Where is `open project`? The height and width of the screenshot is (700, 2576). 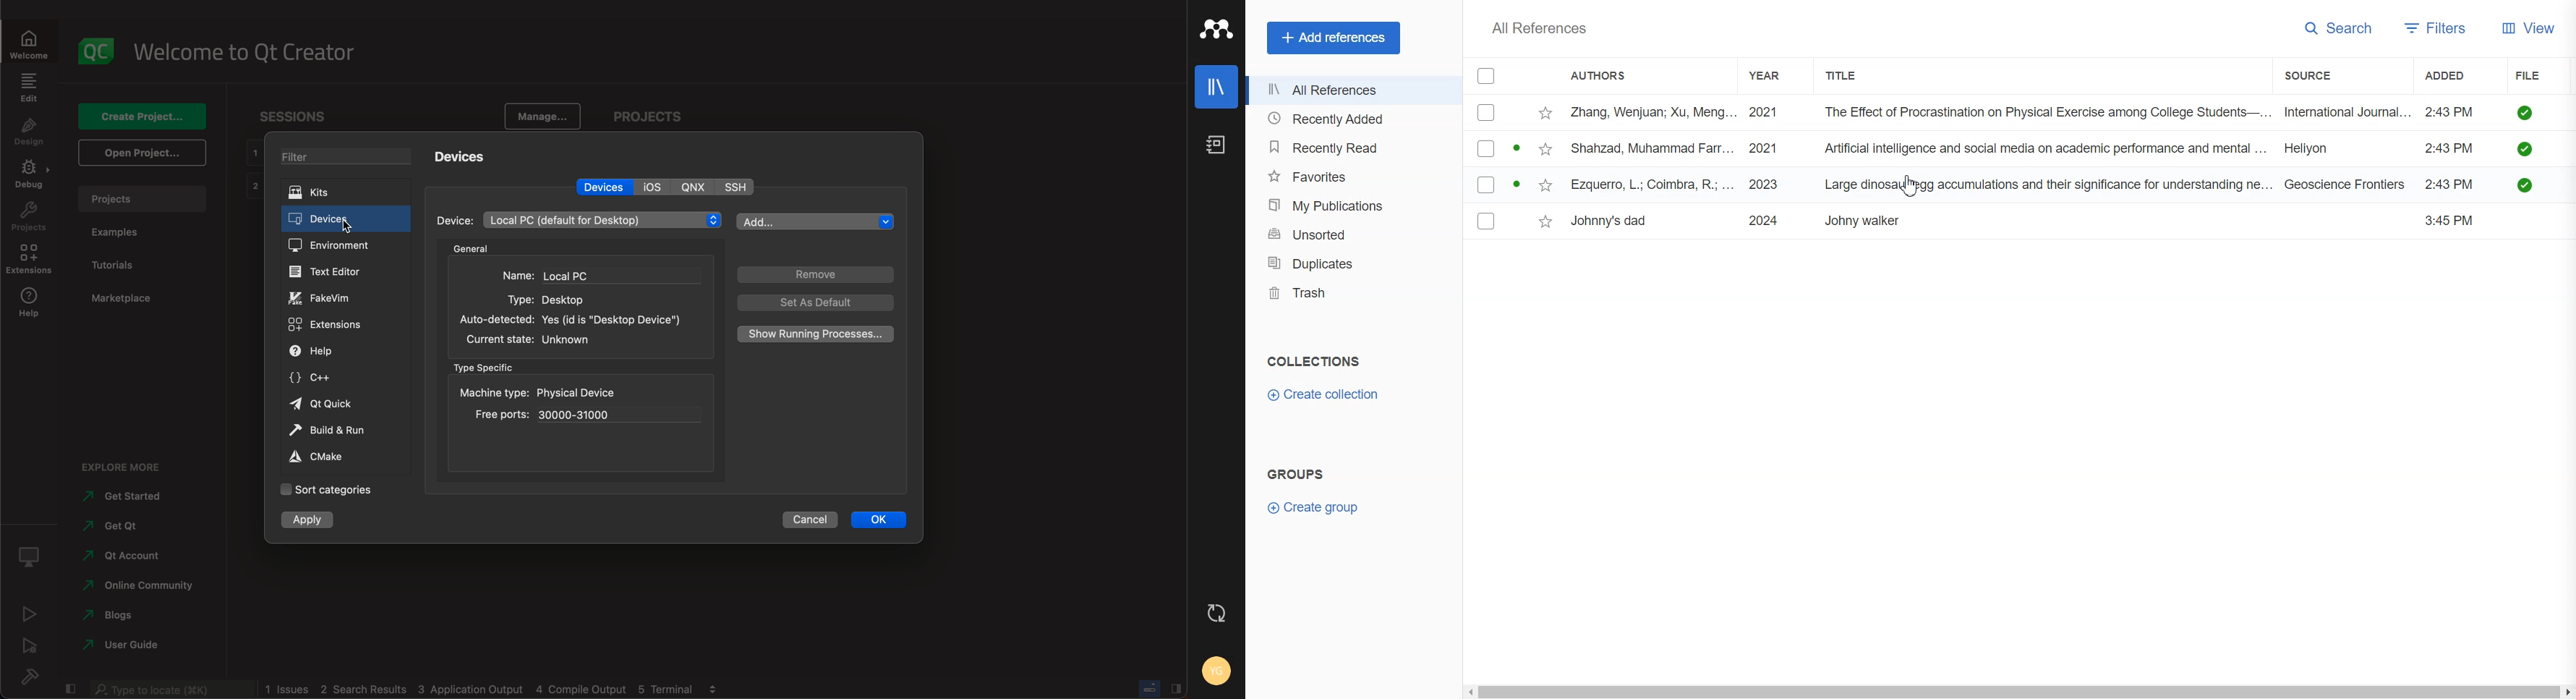
open project is located at coordinates (142, 153).